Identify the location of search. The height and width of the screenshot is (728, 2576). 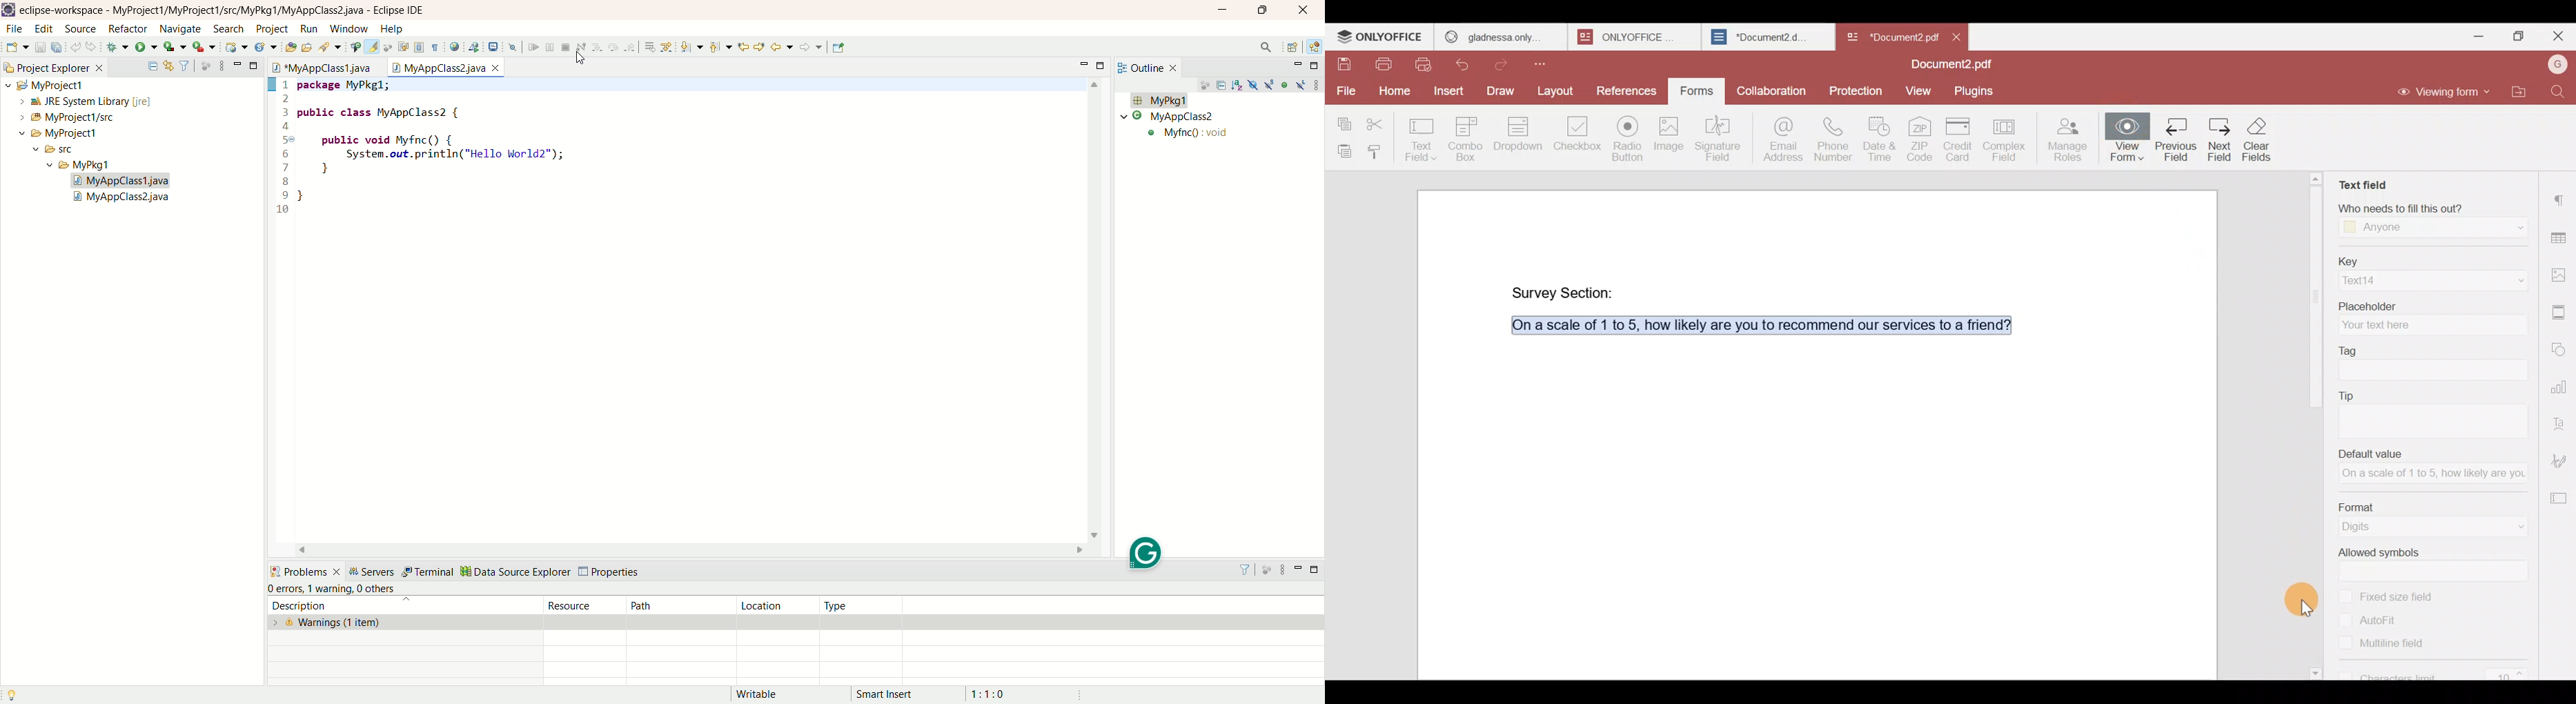
(328, 47).